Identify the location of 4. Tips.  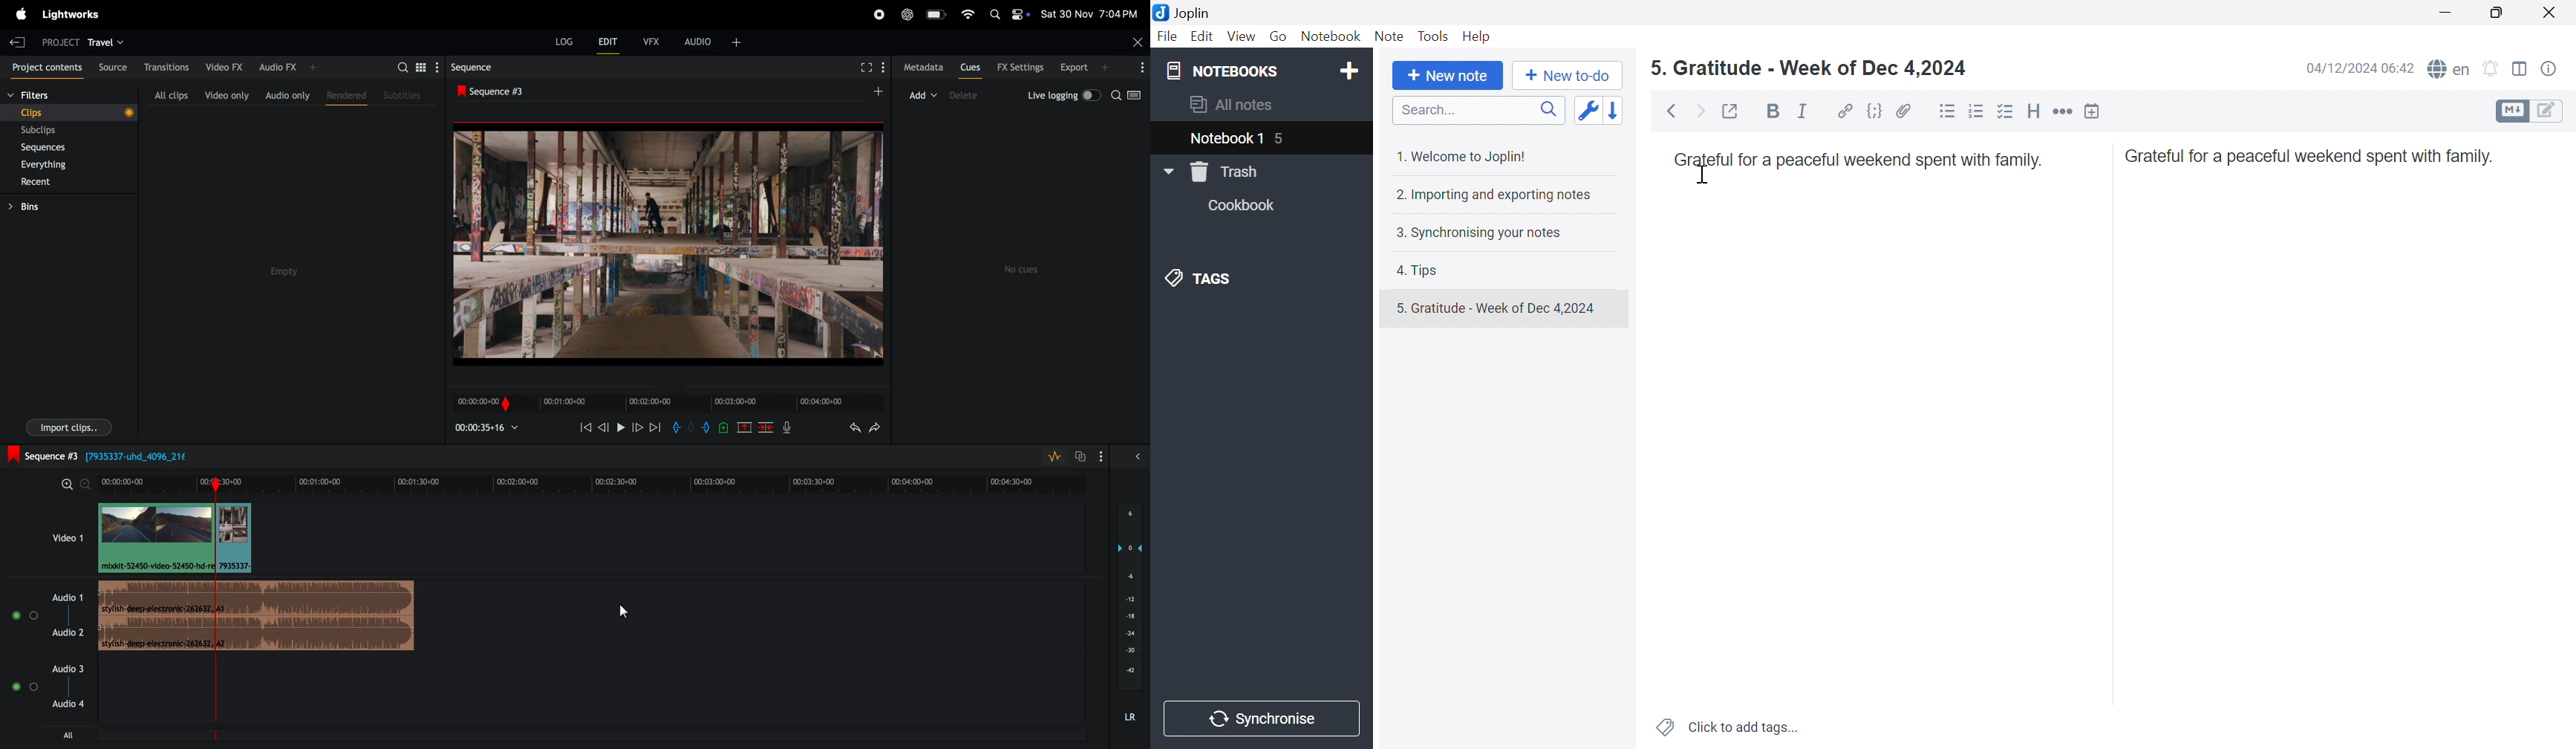
(1420, 270).